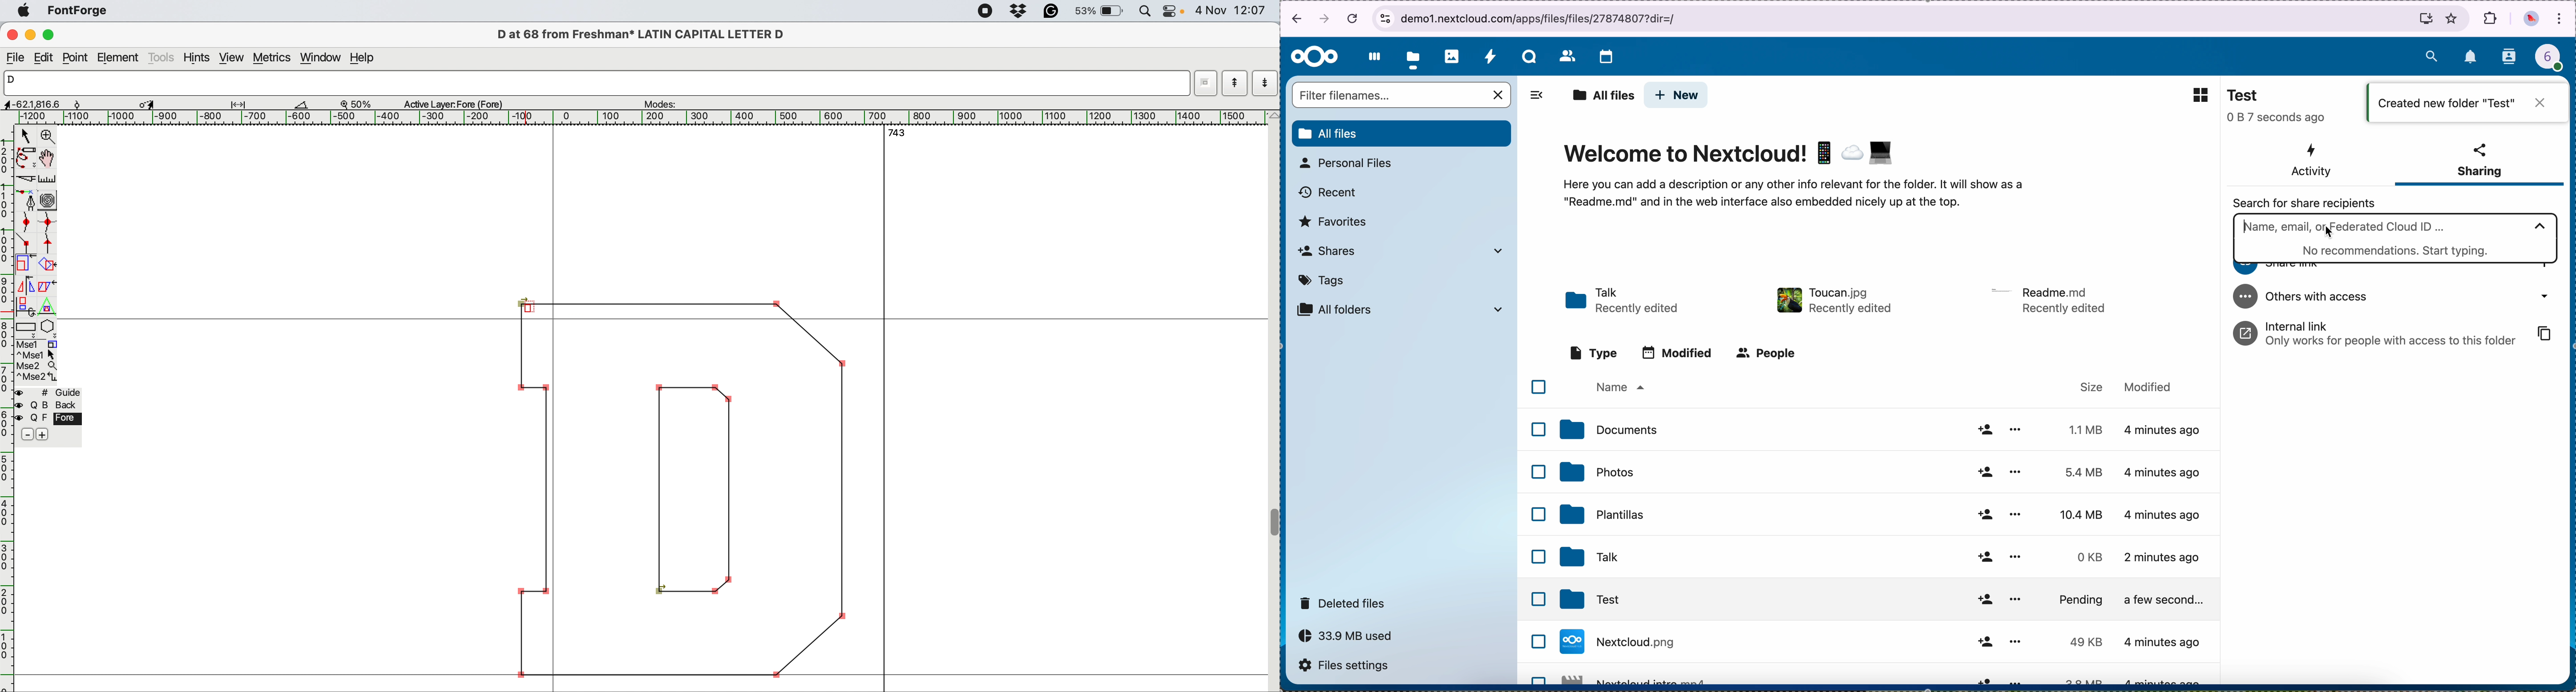  Describe the element at coordinates (1401, 309) in the screenshot. I see `all folders` at that location.